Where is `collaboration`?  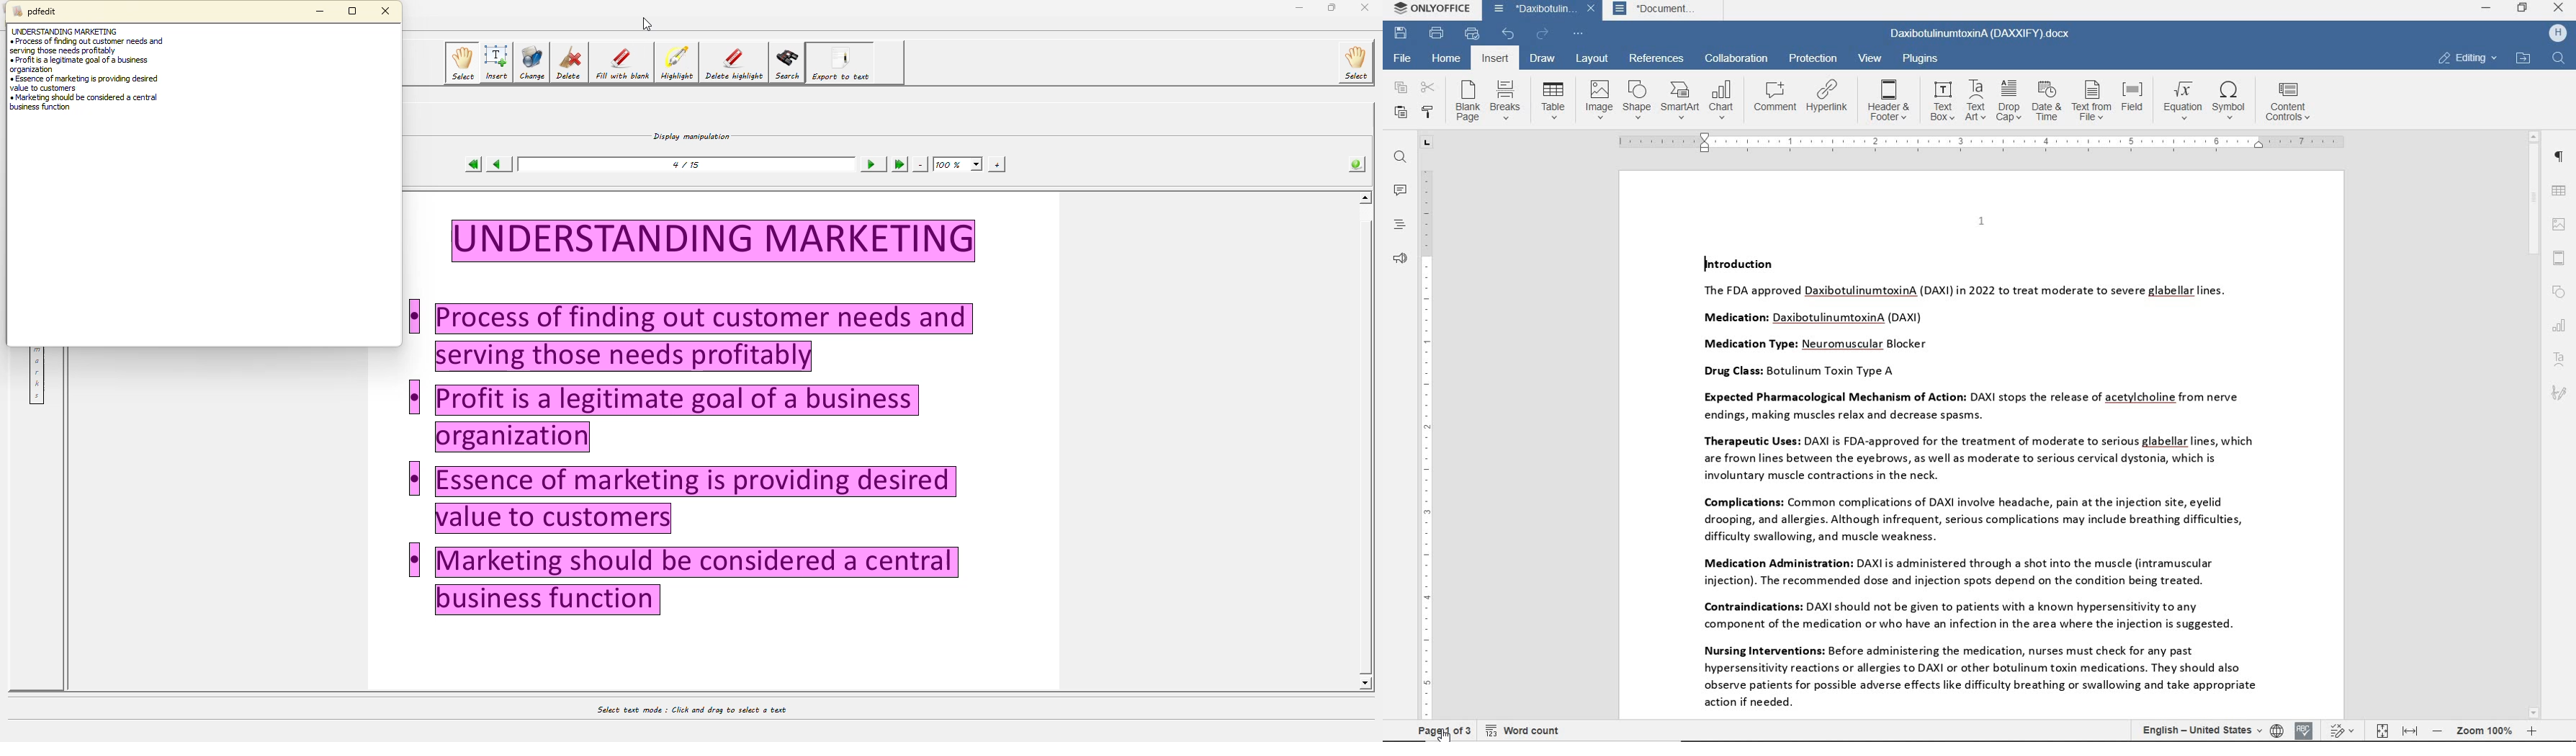 collaboration is located at coordinates (1737, 58).